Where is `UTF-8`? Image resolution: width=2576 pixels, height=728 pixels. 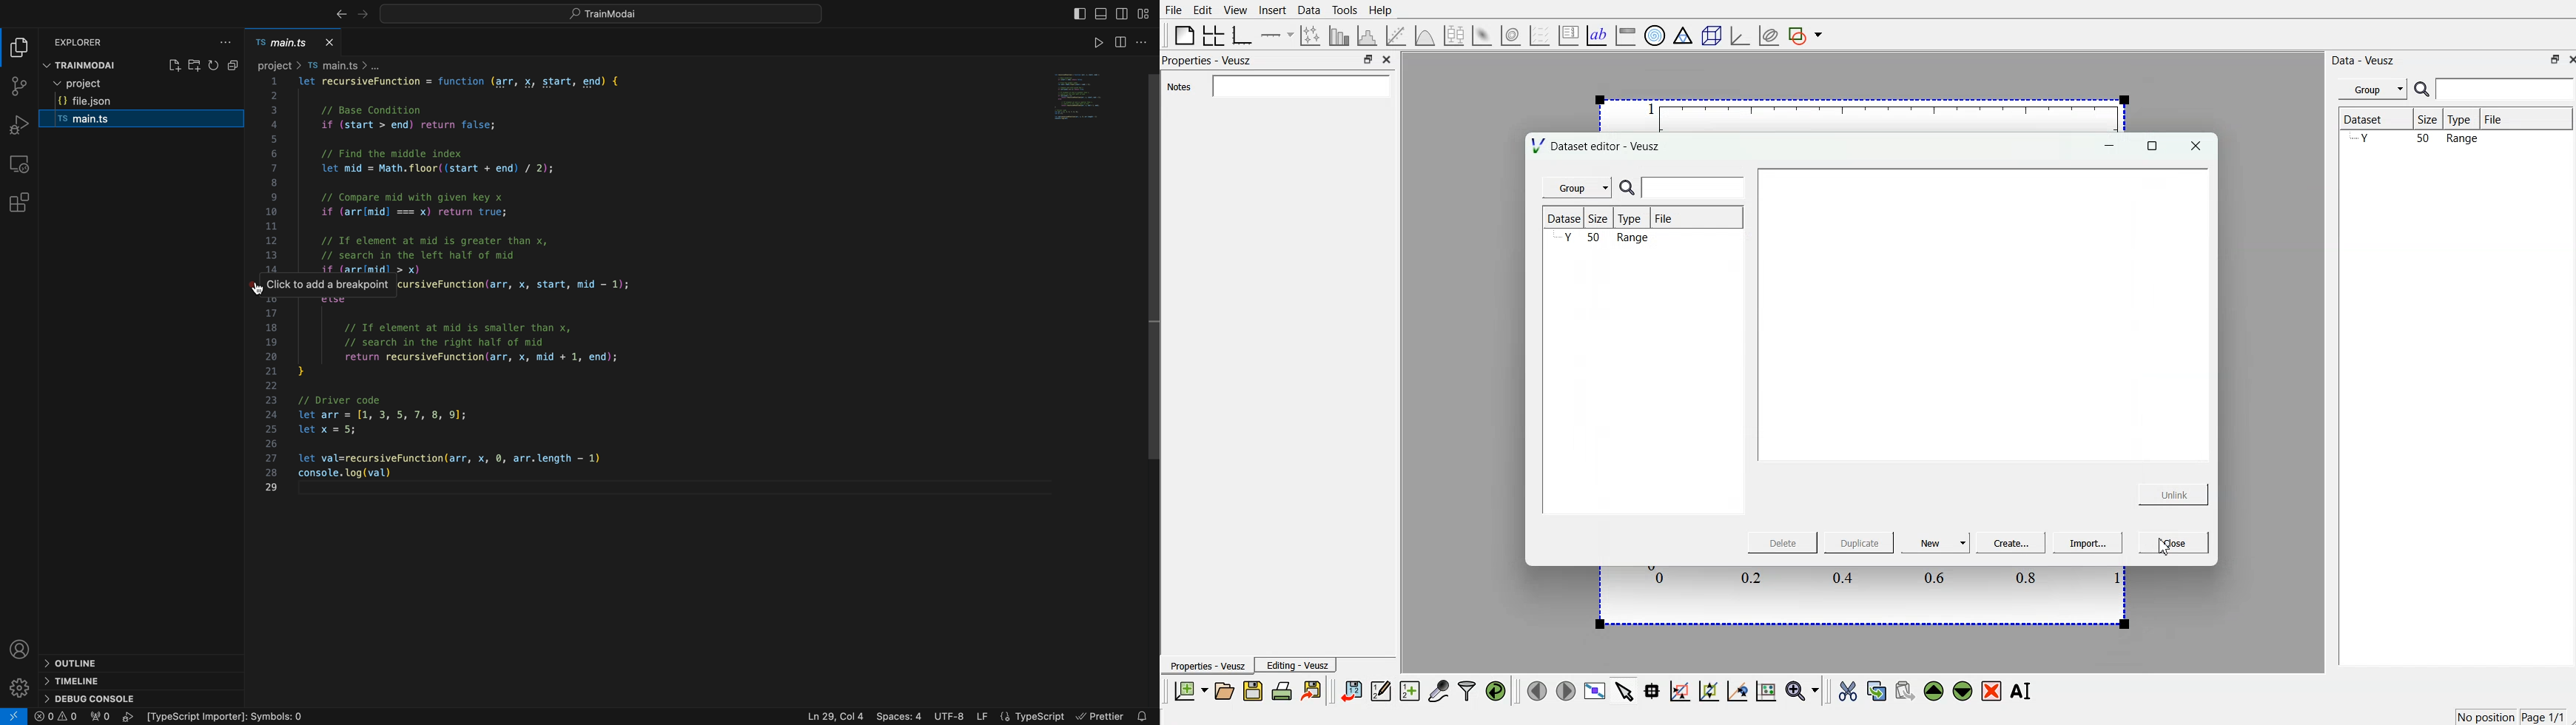 UTF-8 is located at coordinates (951, 715).